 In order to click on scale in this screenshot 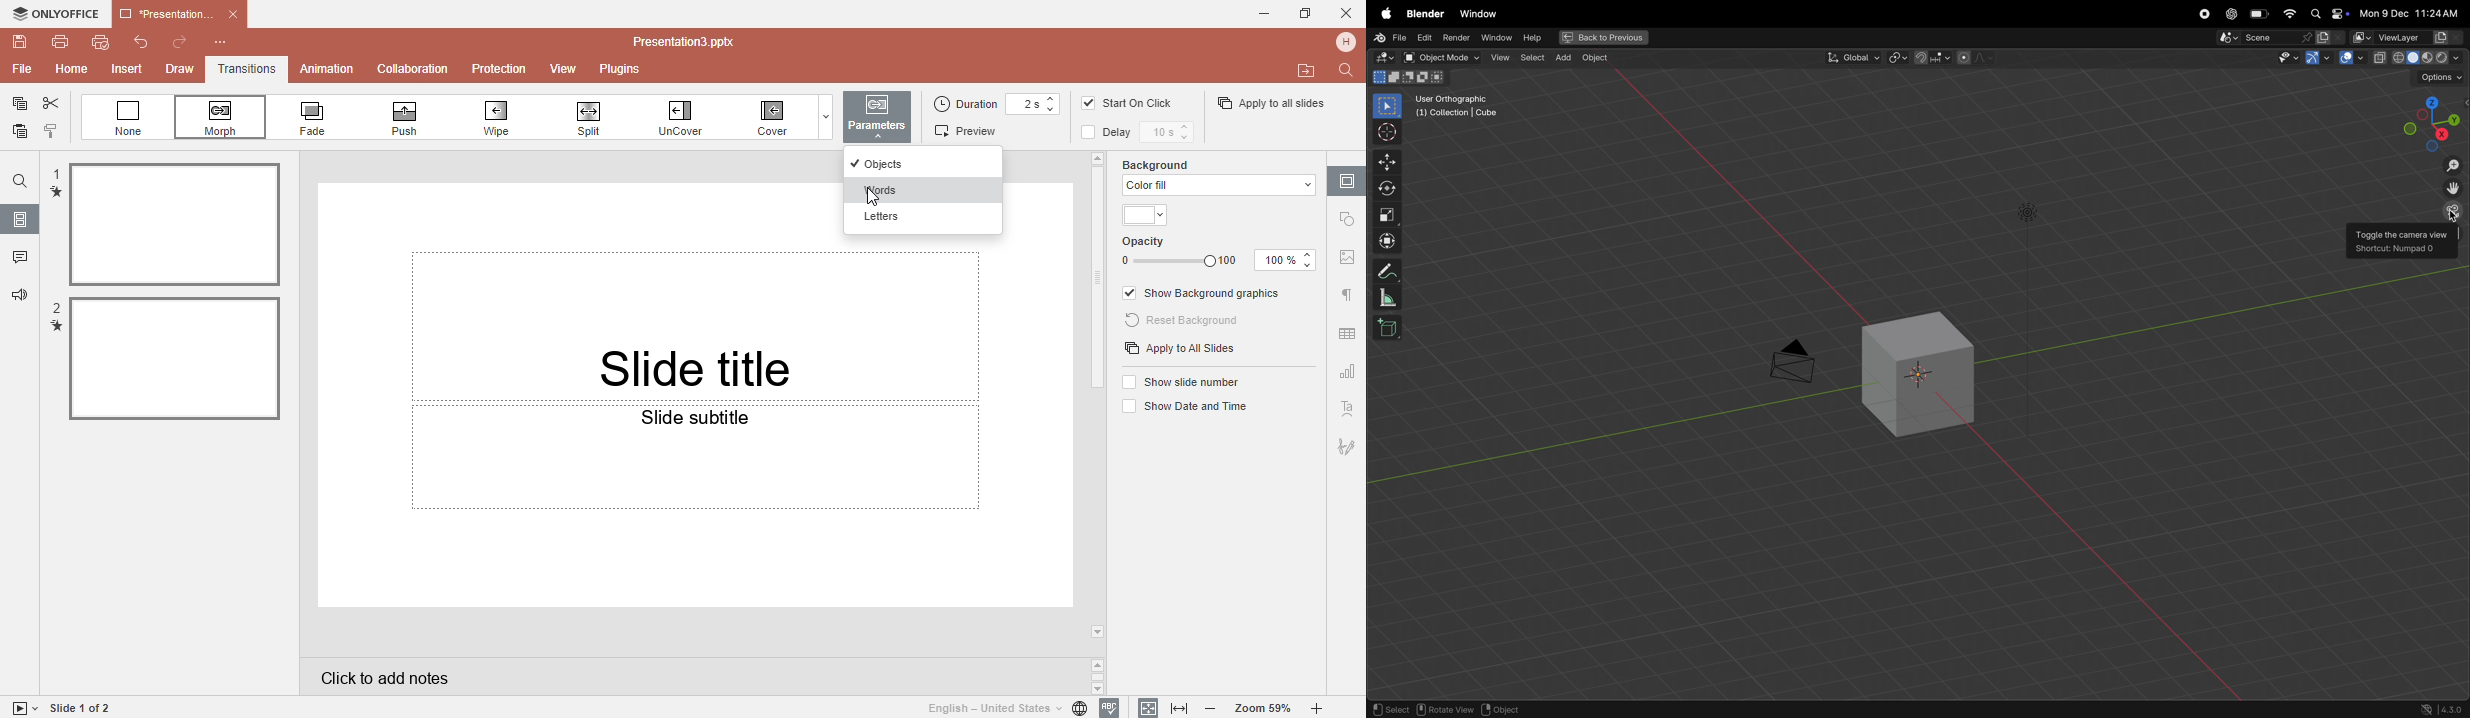, I will do `click(1390, 214)`.